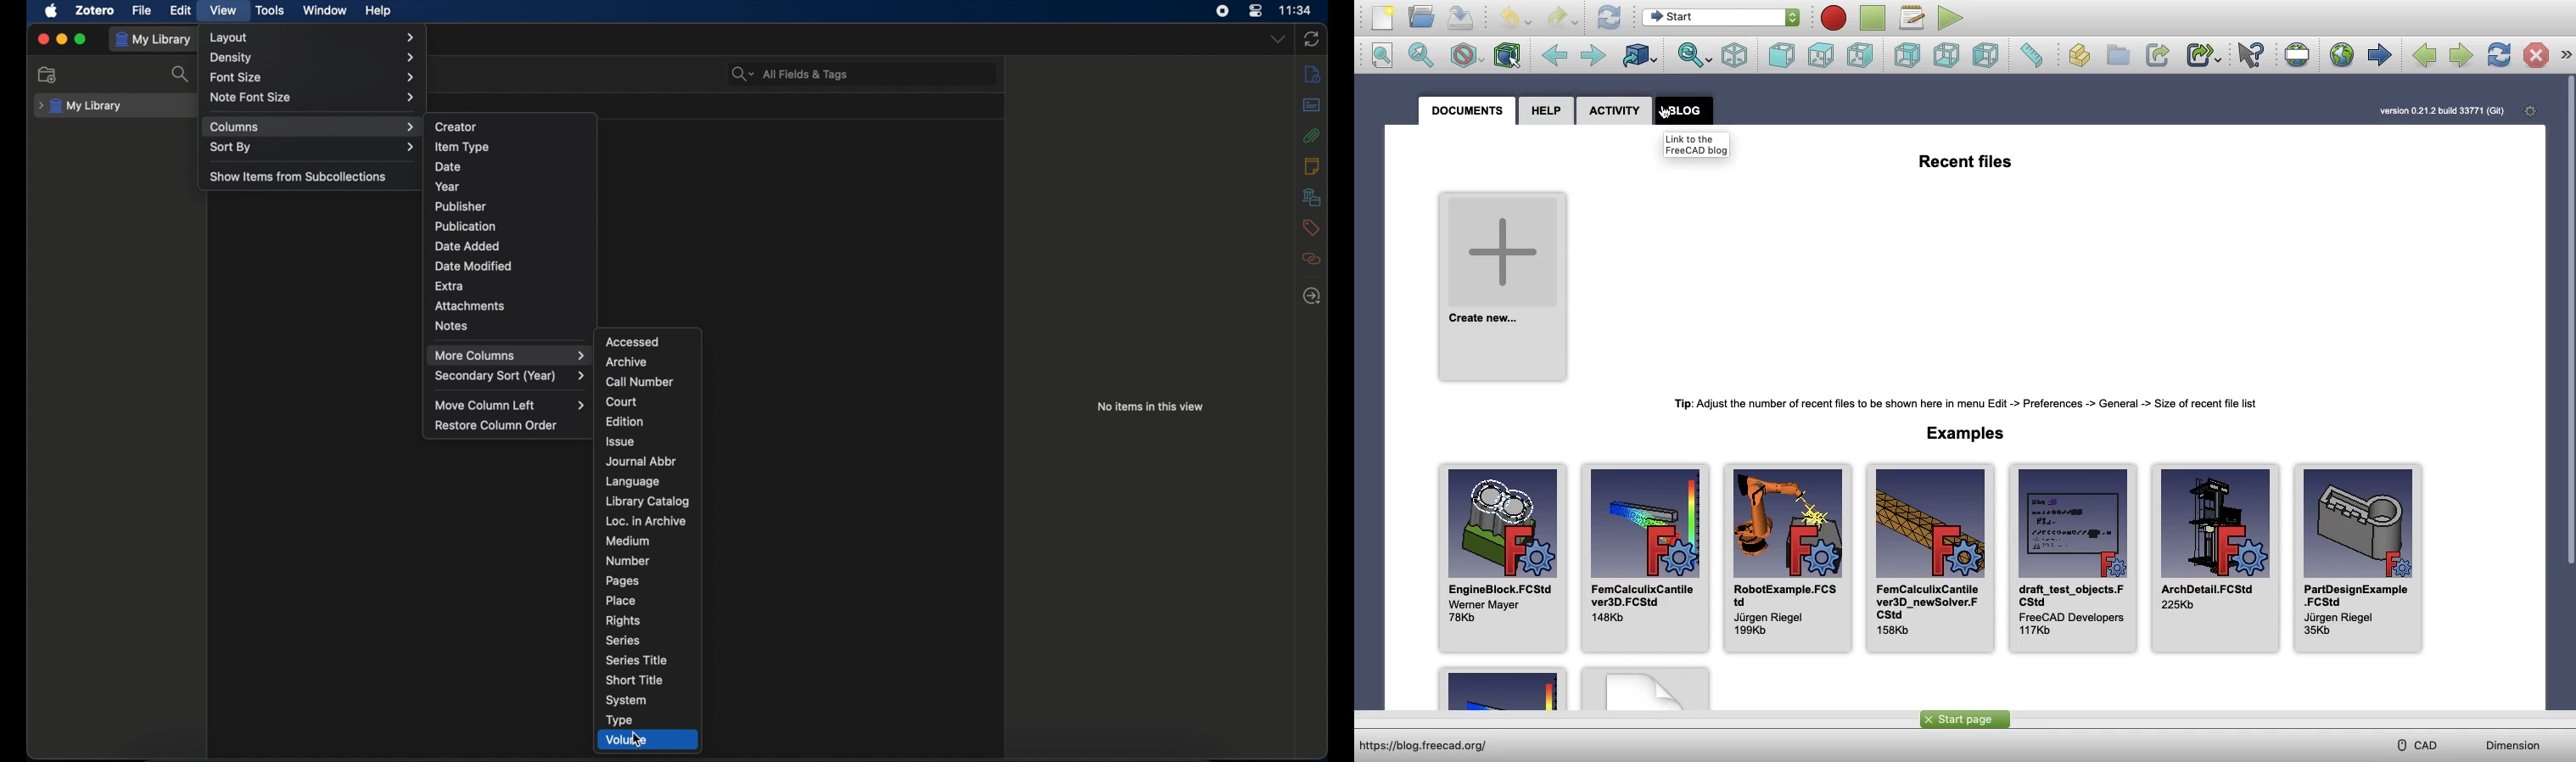  Describe the element at coordinates (1382, 55) in the screenshot. I see `align to selection` at that location.